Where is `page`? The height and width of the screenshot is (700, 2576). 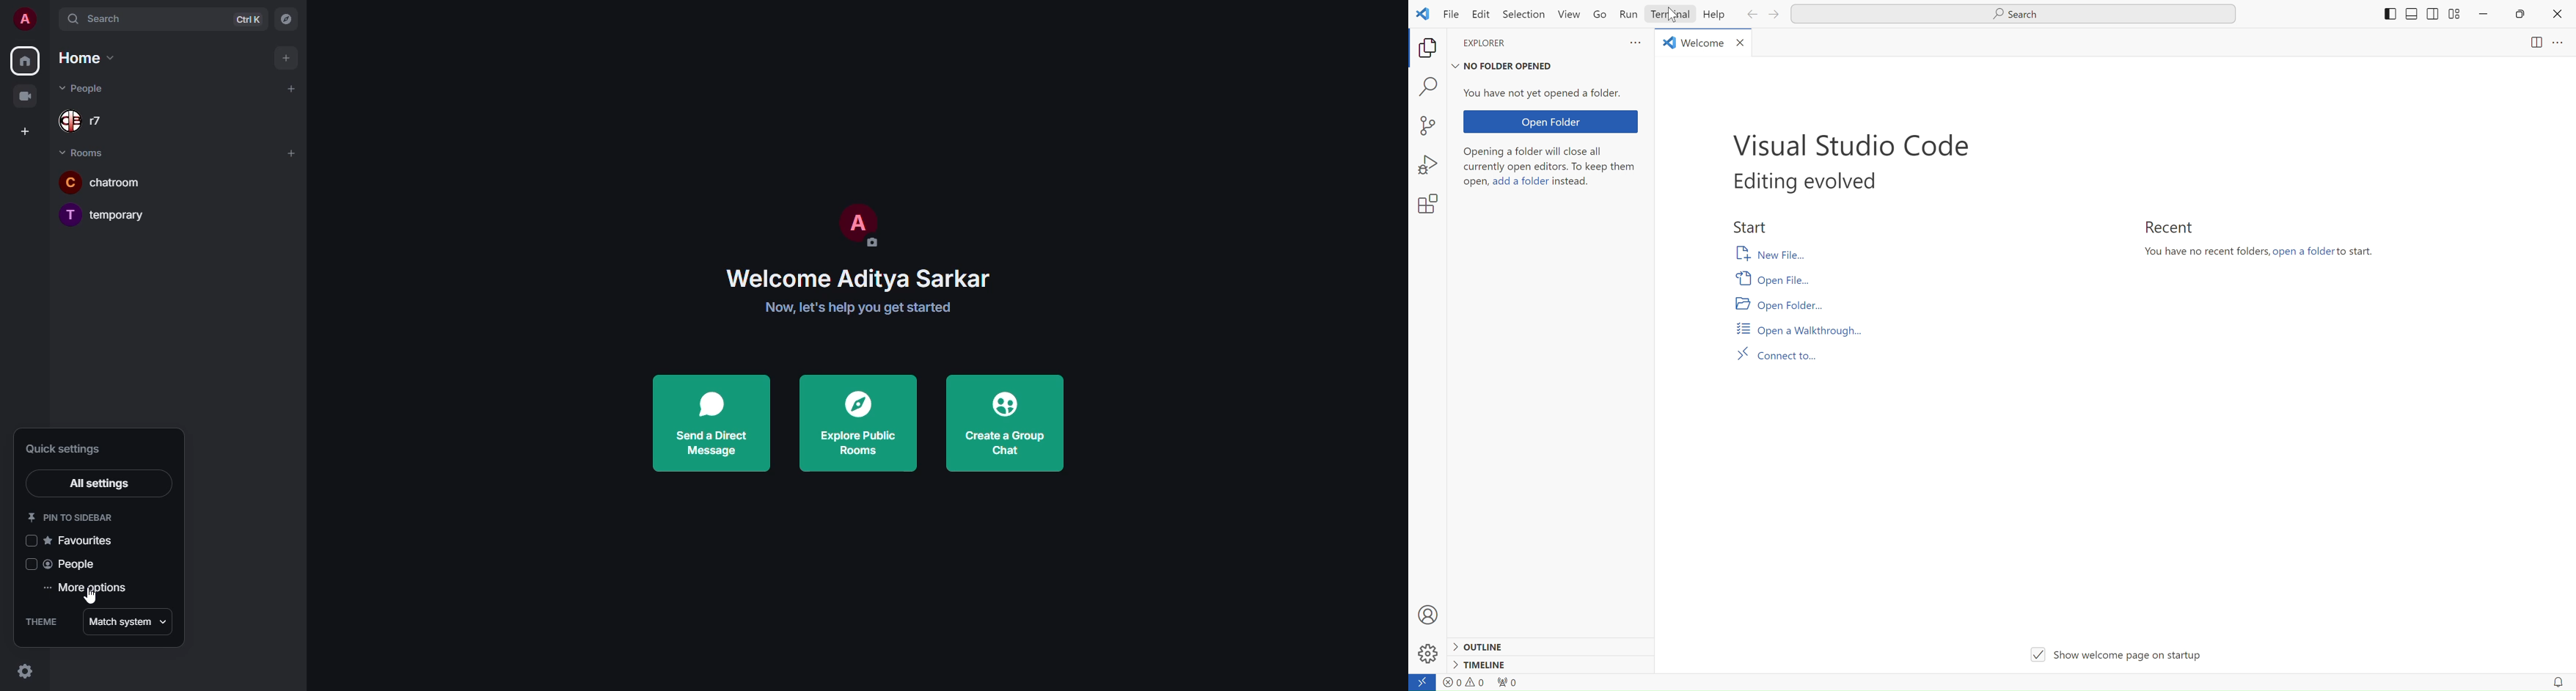
page is located at coordinates (2527, 46).